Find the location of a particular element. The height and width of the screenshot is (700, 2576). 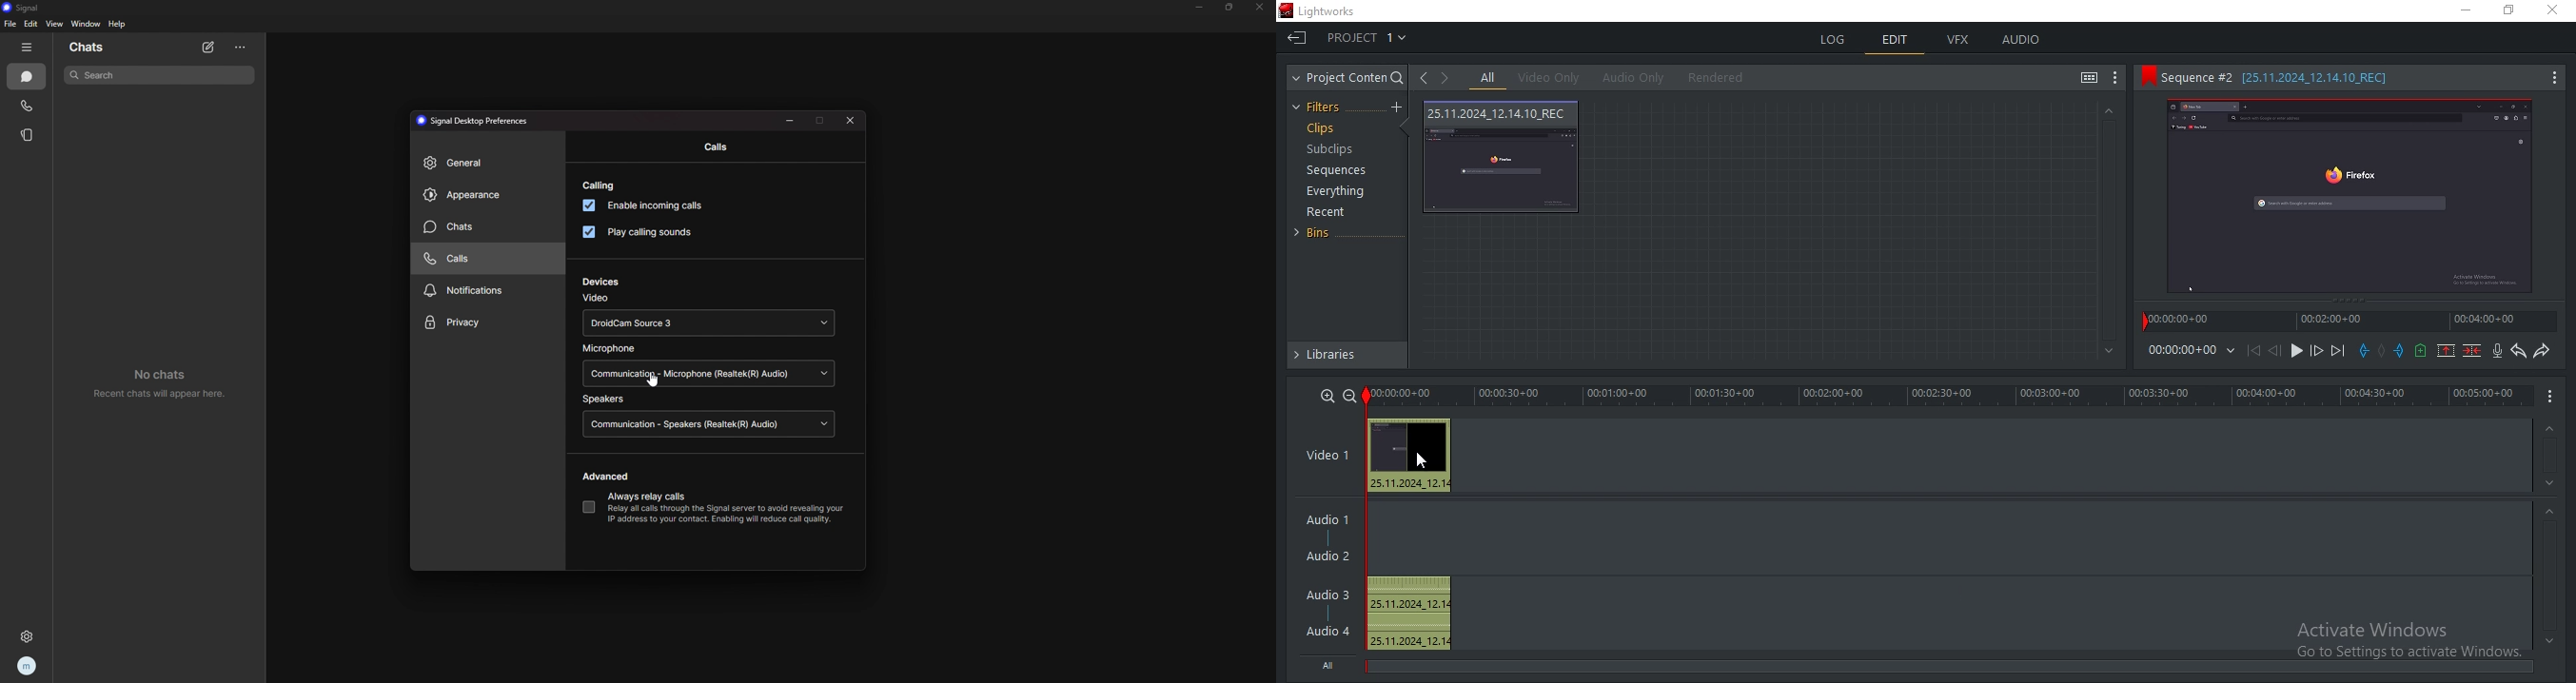

project 1 is located at coordinates (1368, 40).